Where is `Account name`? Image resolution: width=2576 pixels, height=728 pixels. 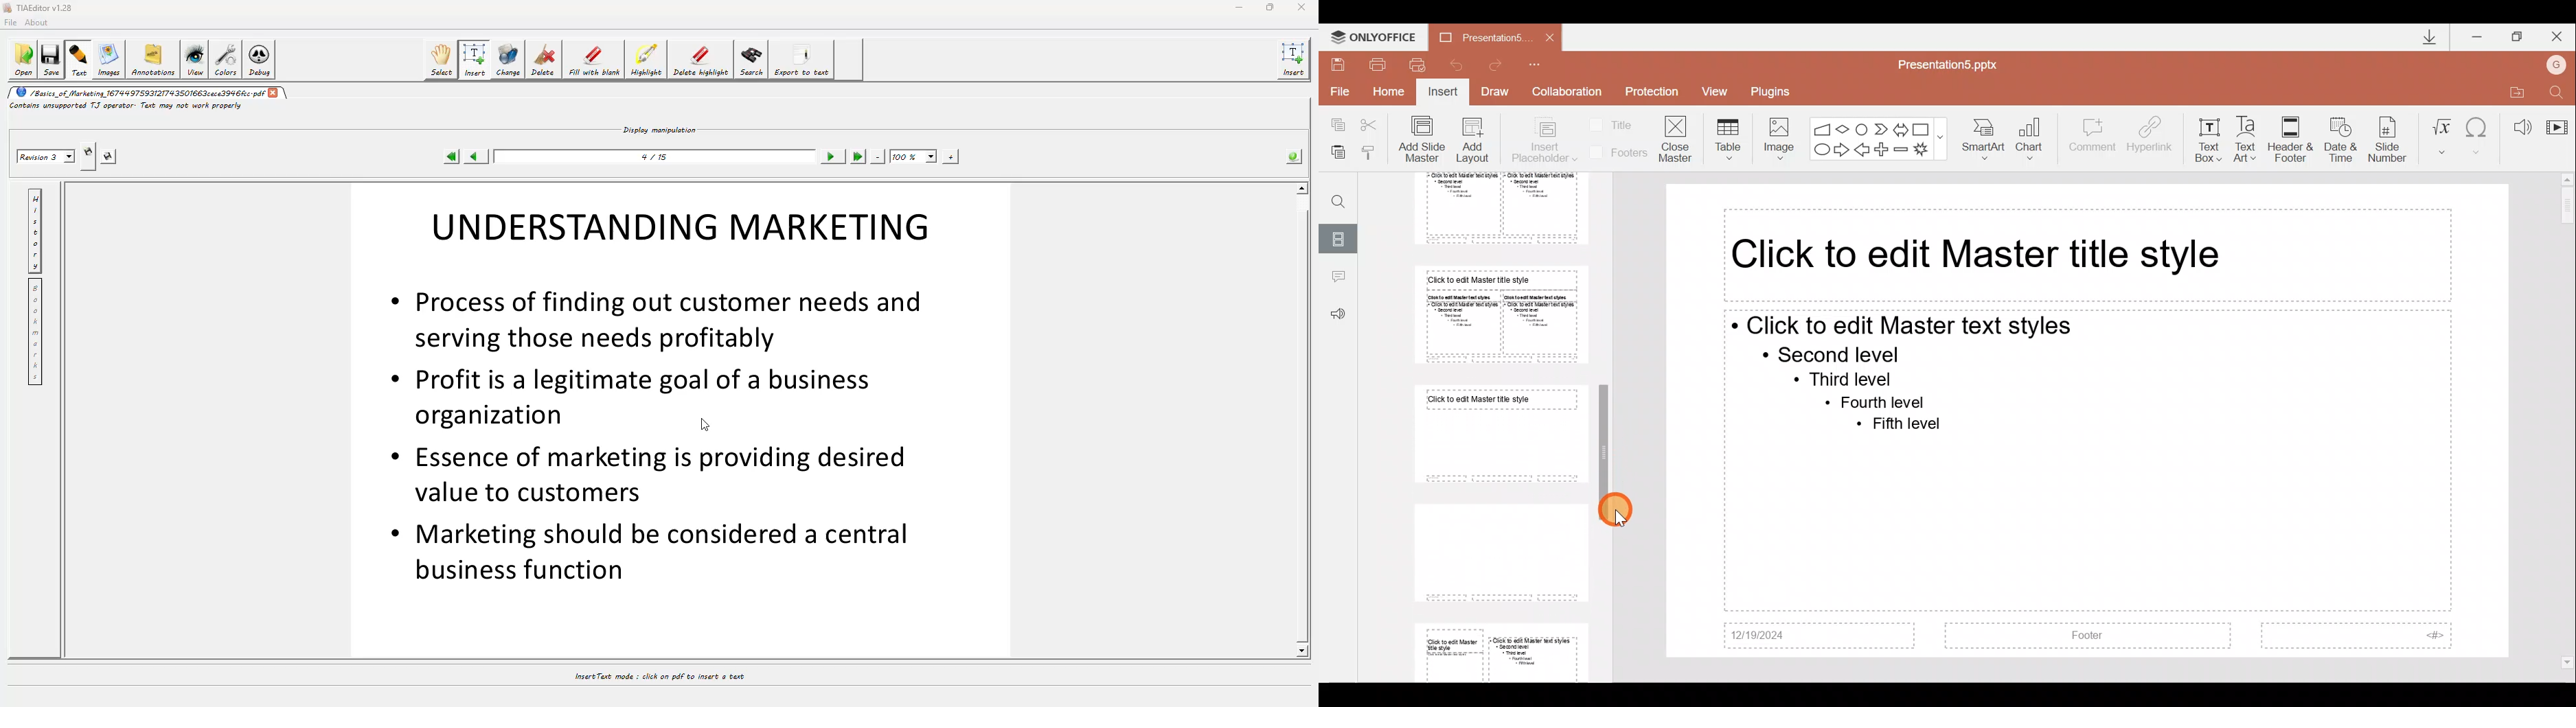 Account name is located at coordinates (2559, 63).